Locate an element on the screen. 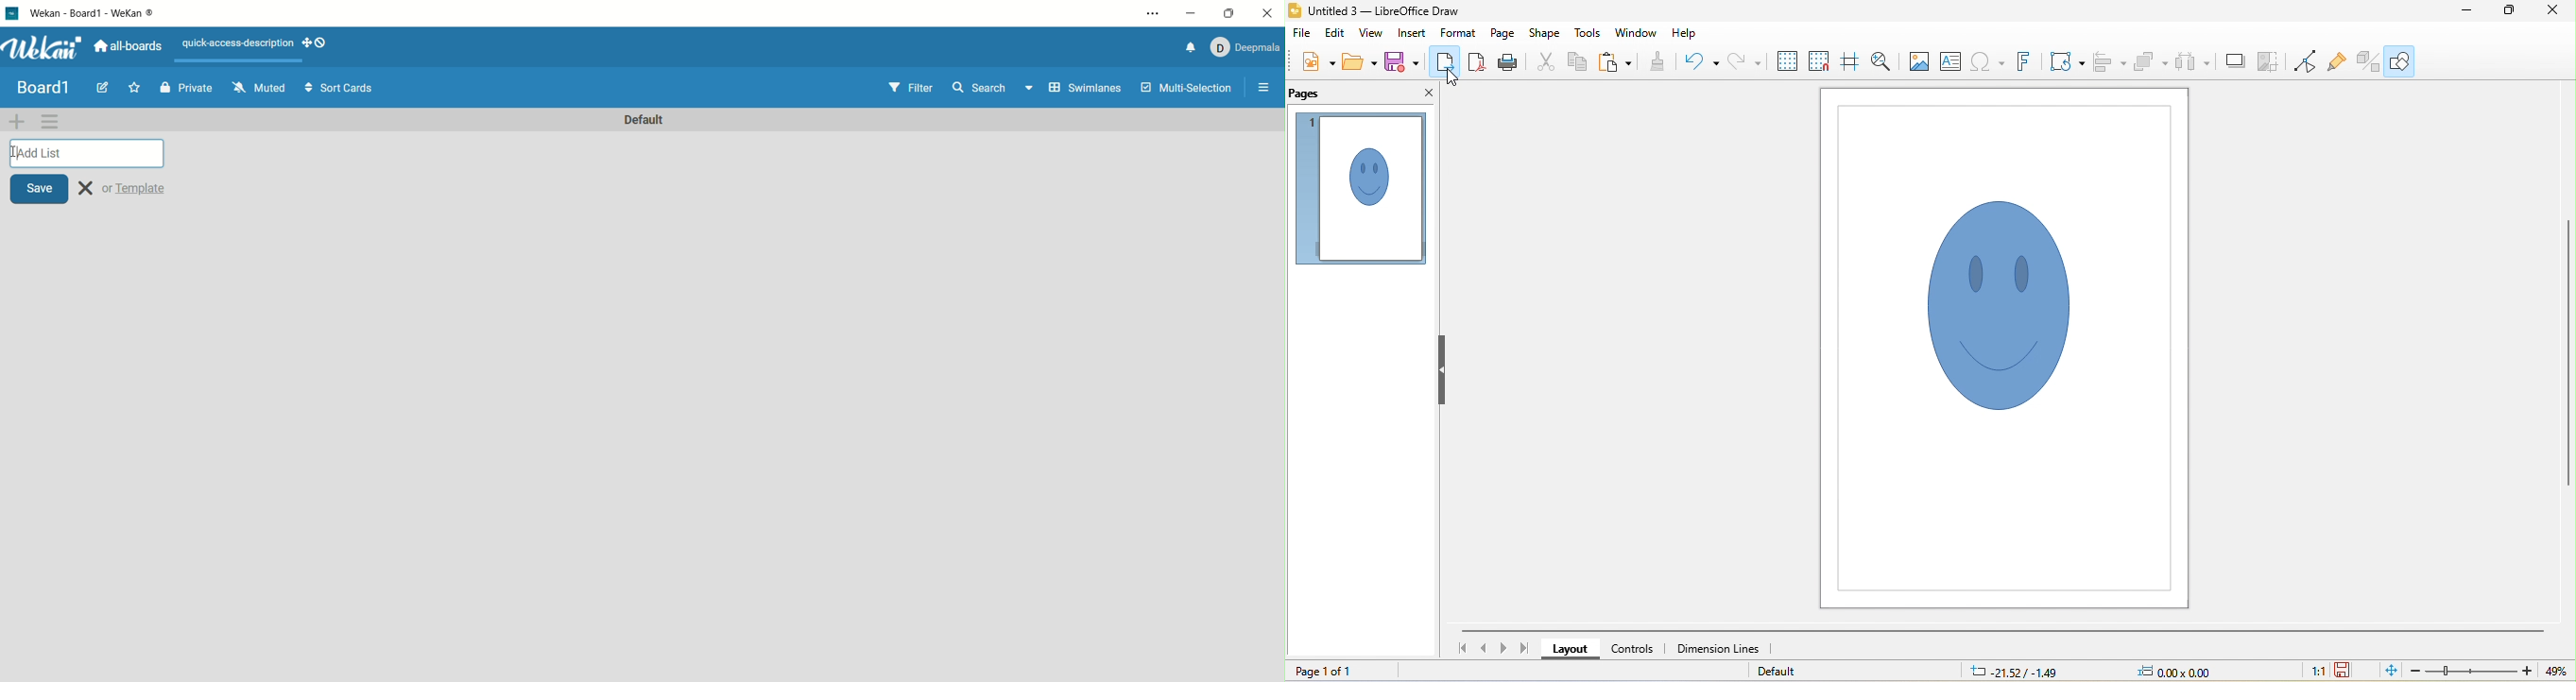  next is located at coordinates (1503, 649).